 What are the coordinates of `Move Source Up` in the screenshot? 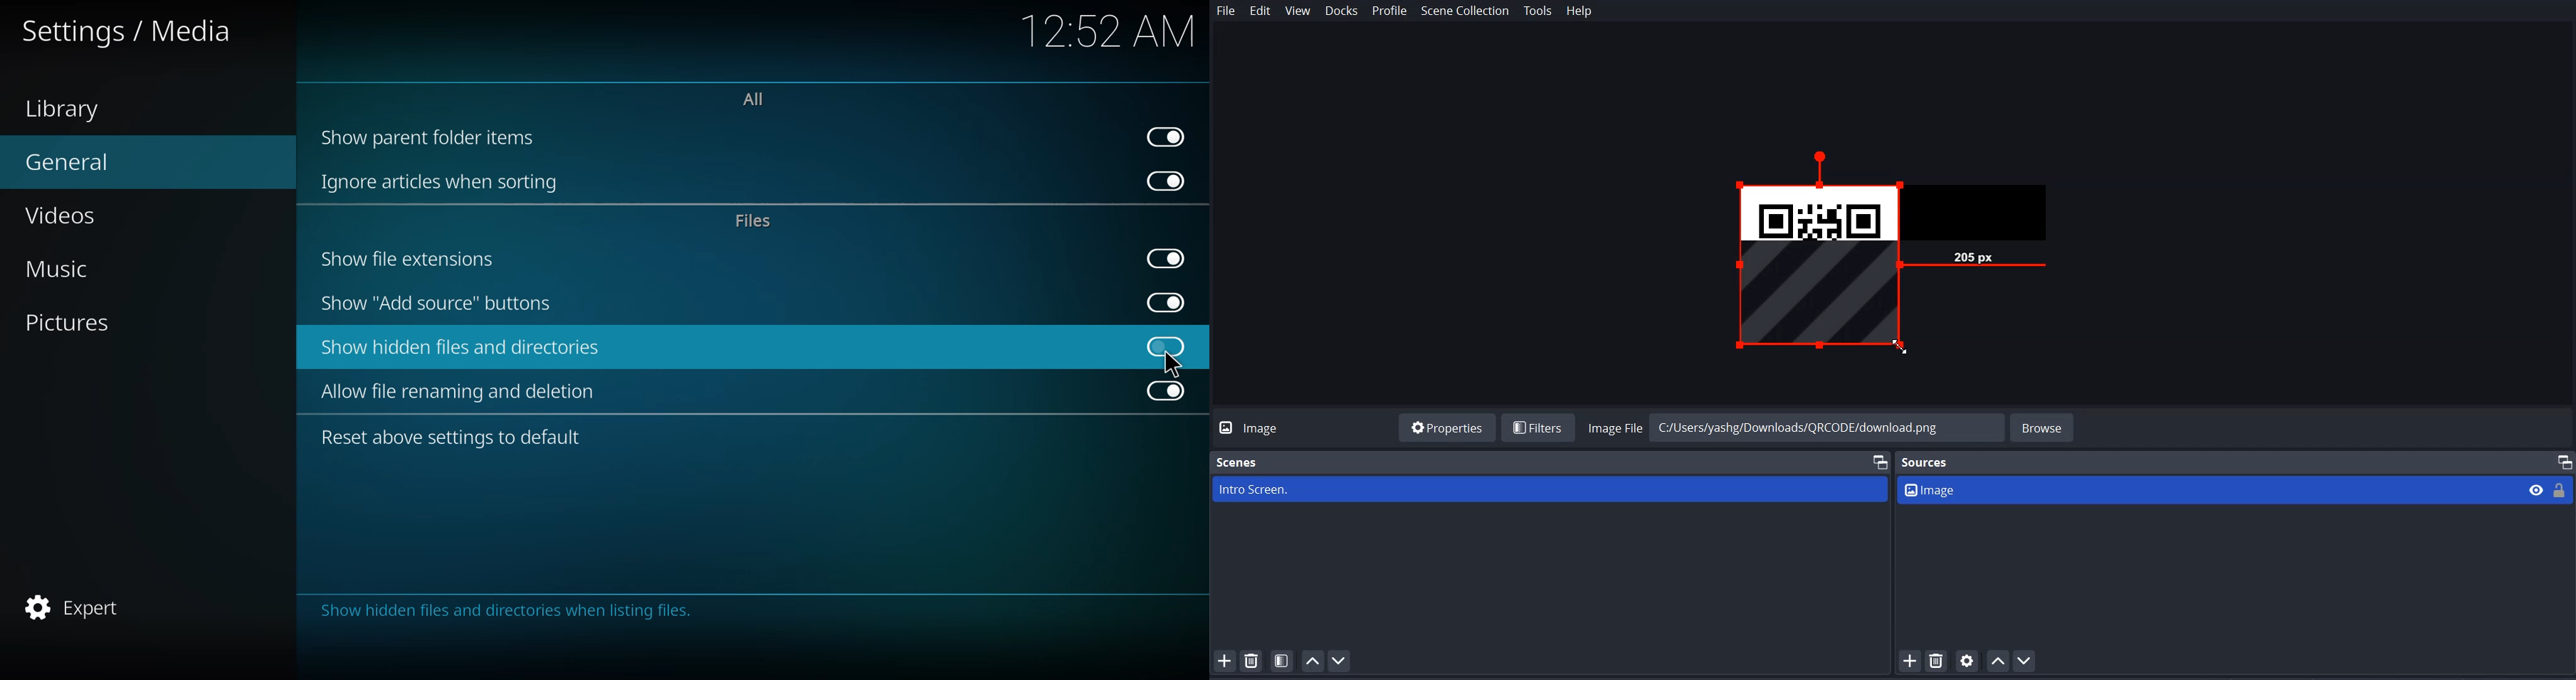 It's located at (1999, 660).